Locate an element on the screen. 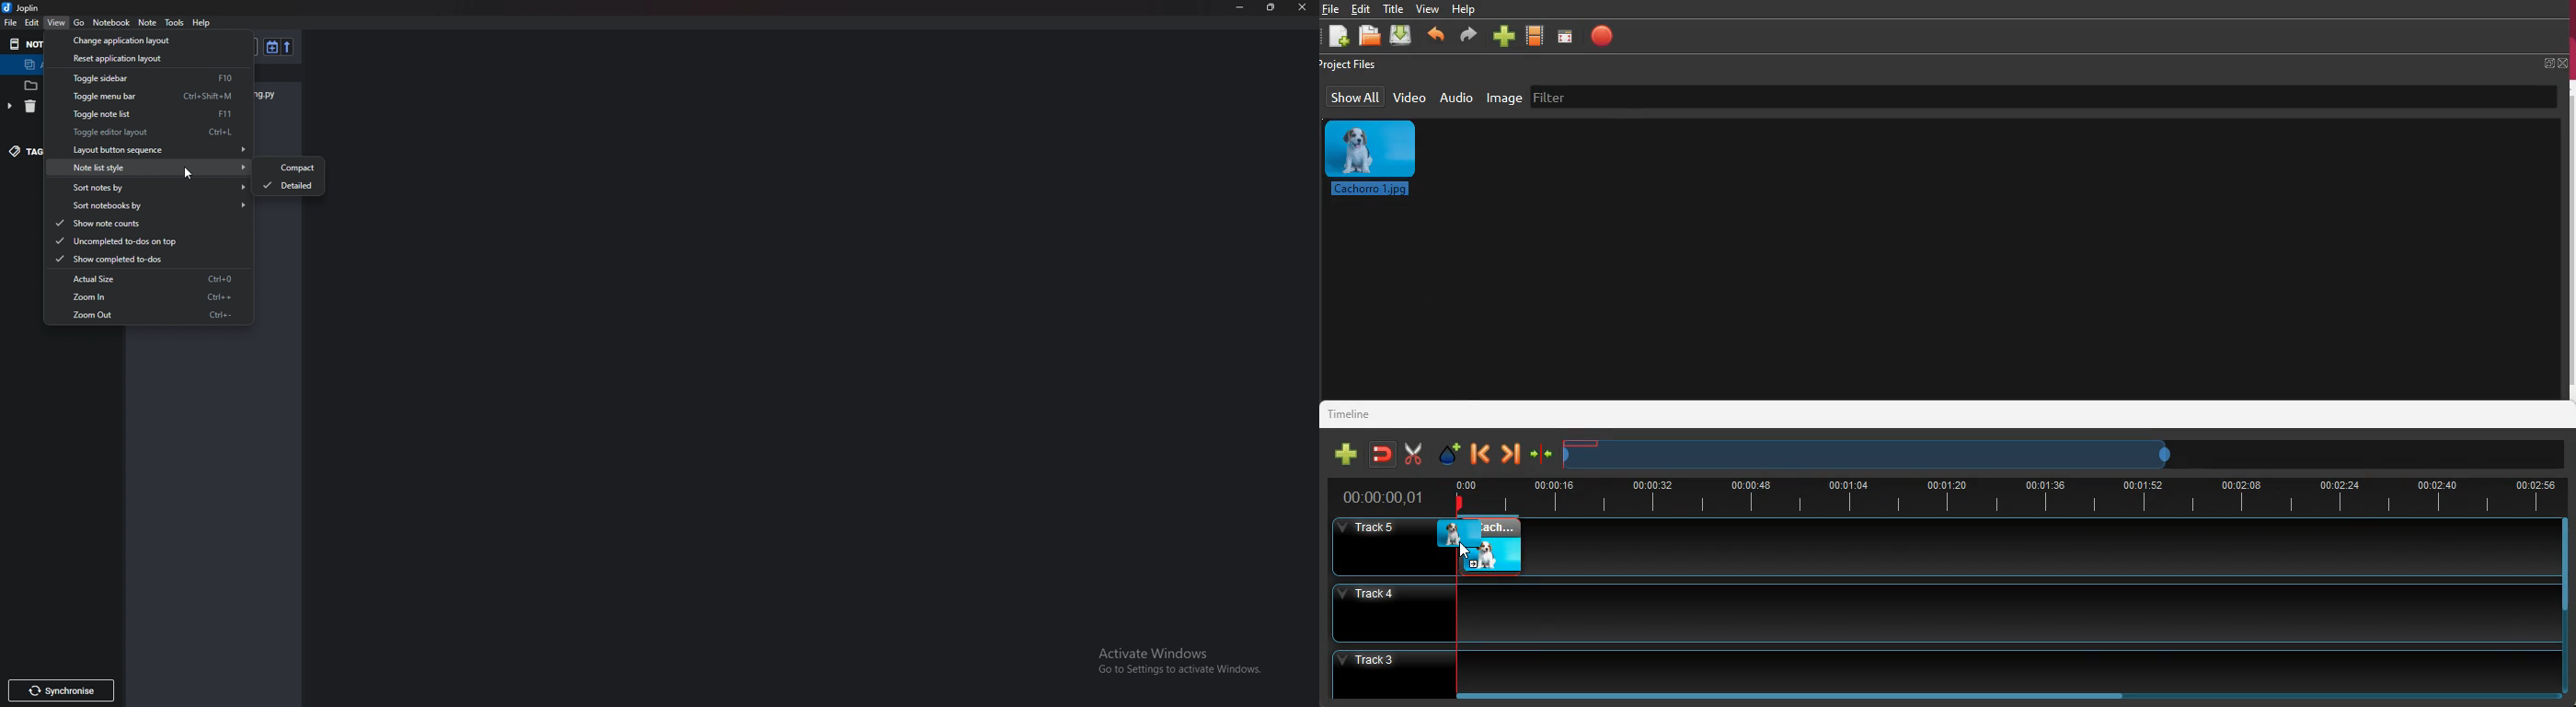 The width and height of the screenshot is (2576, 728). Zoom in is located at coordinates (151, 295).